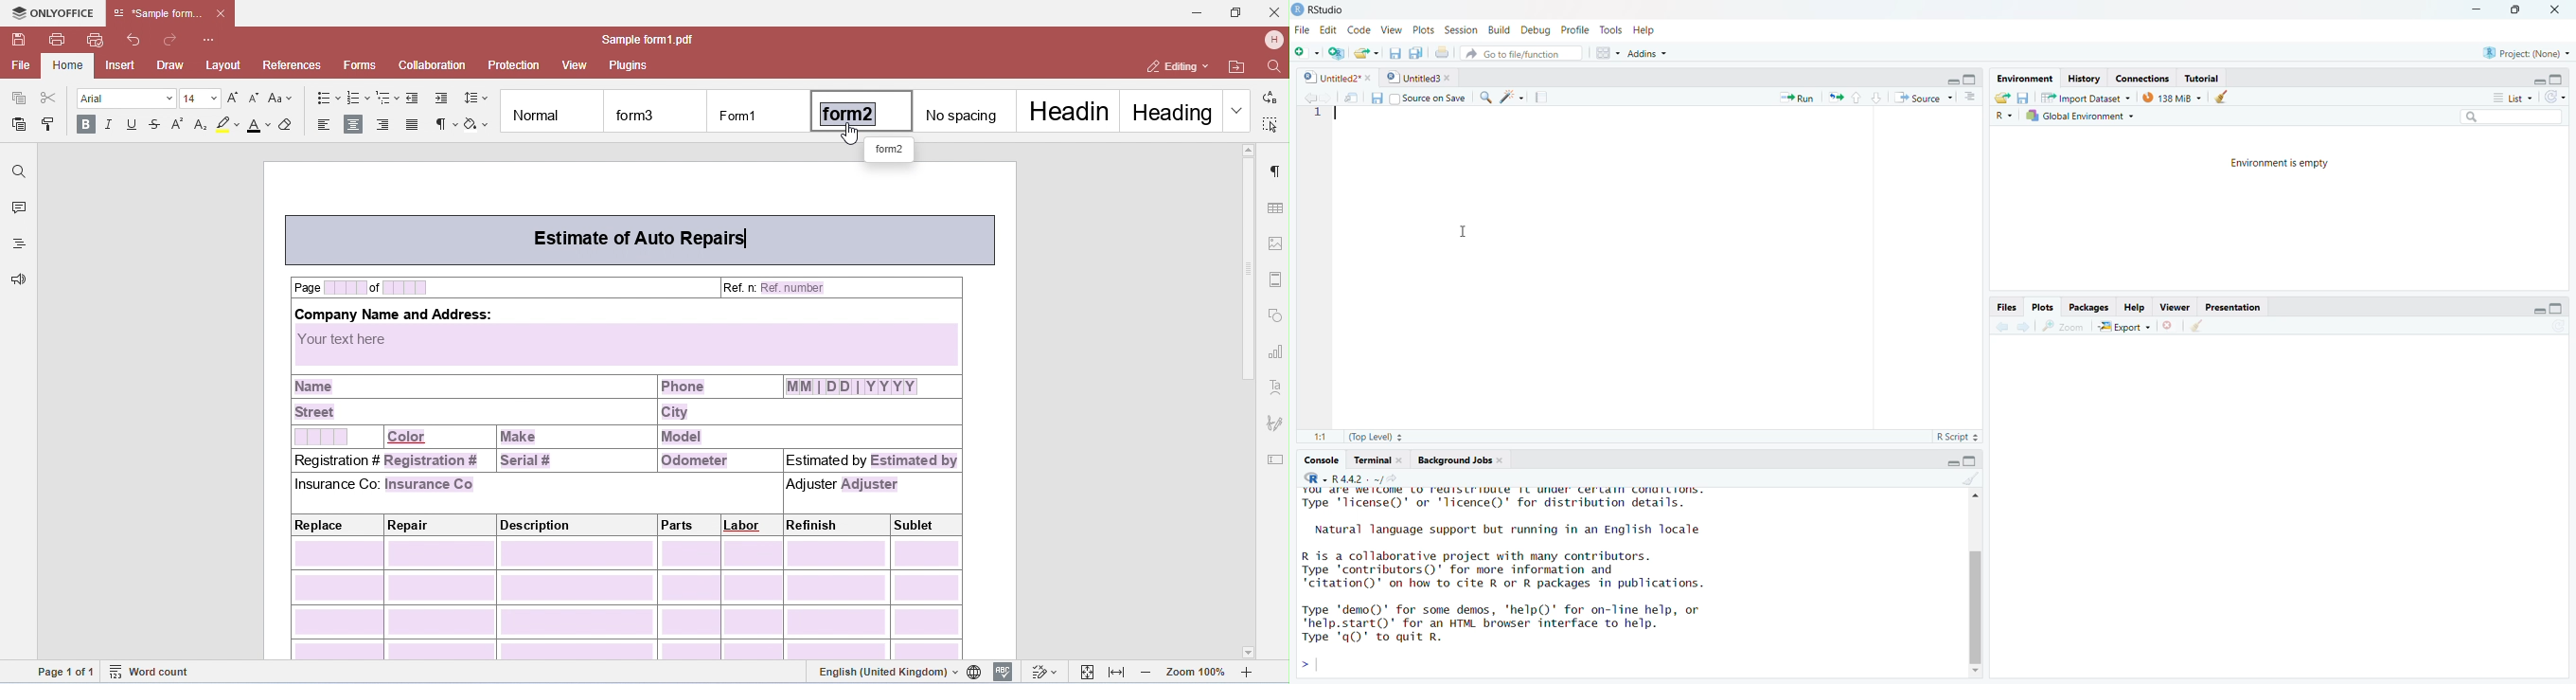  I want to click on Change Project, so click(1336, 50).